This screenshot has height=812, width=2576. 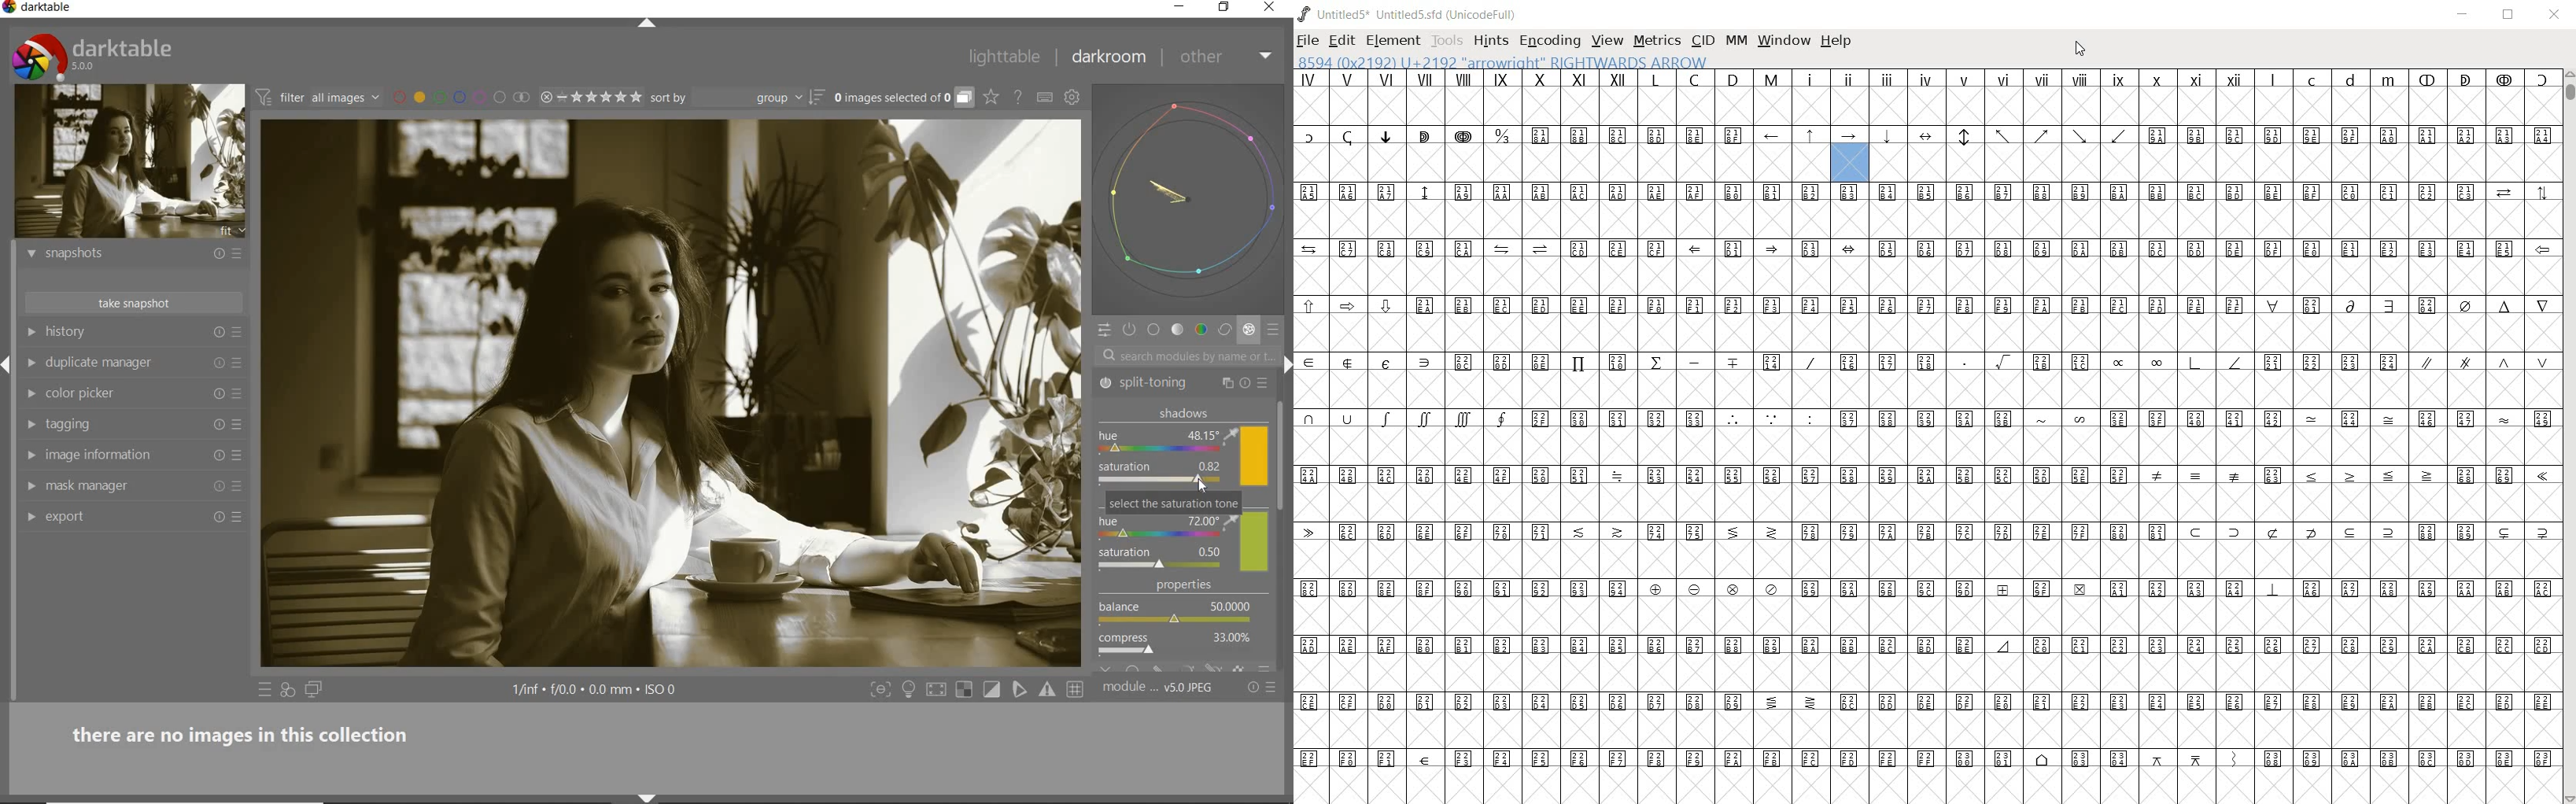 I want to click on ctrl+b, so click(x=910, y=689).